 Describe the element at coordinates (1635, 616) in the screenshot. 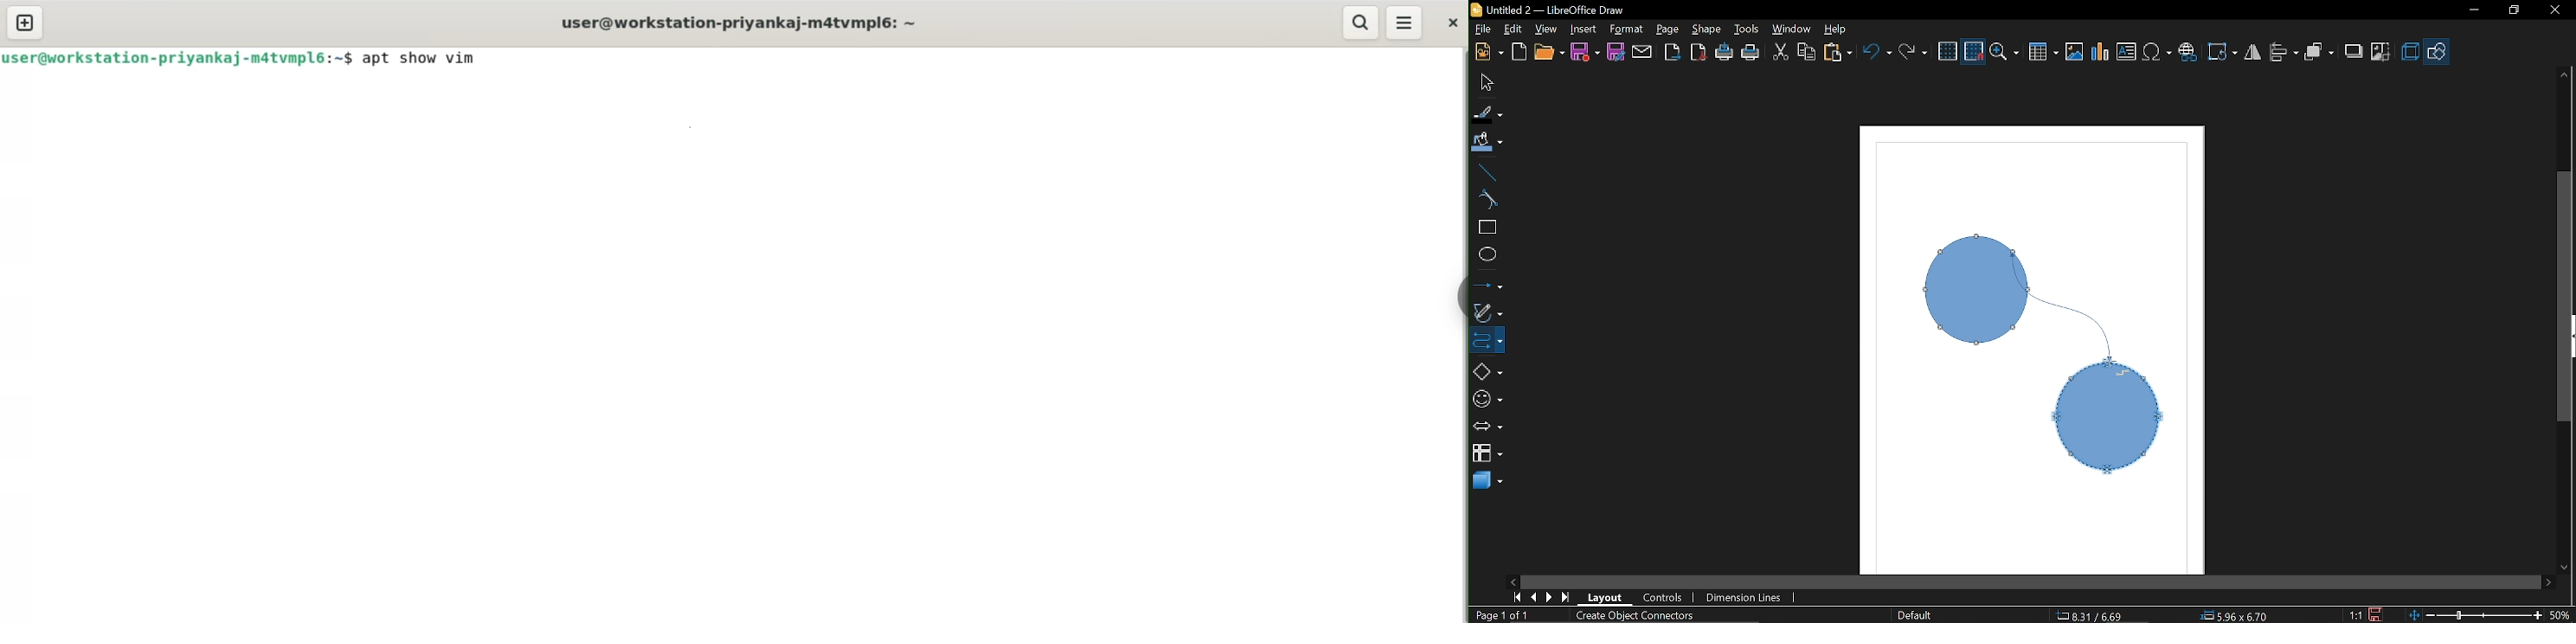

I see `Create objects connectors` at that location.